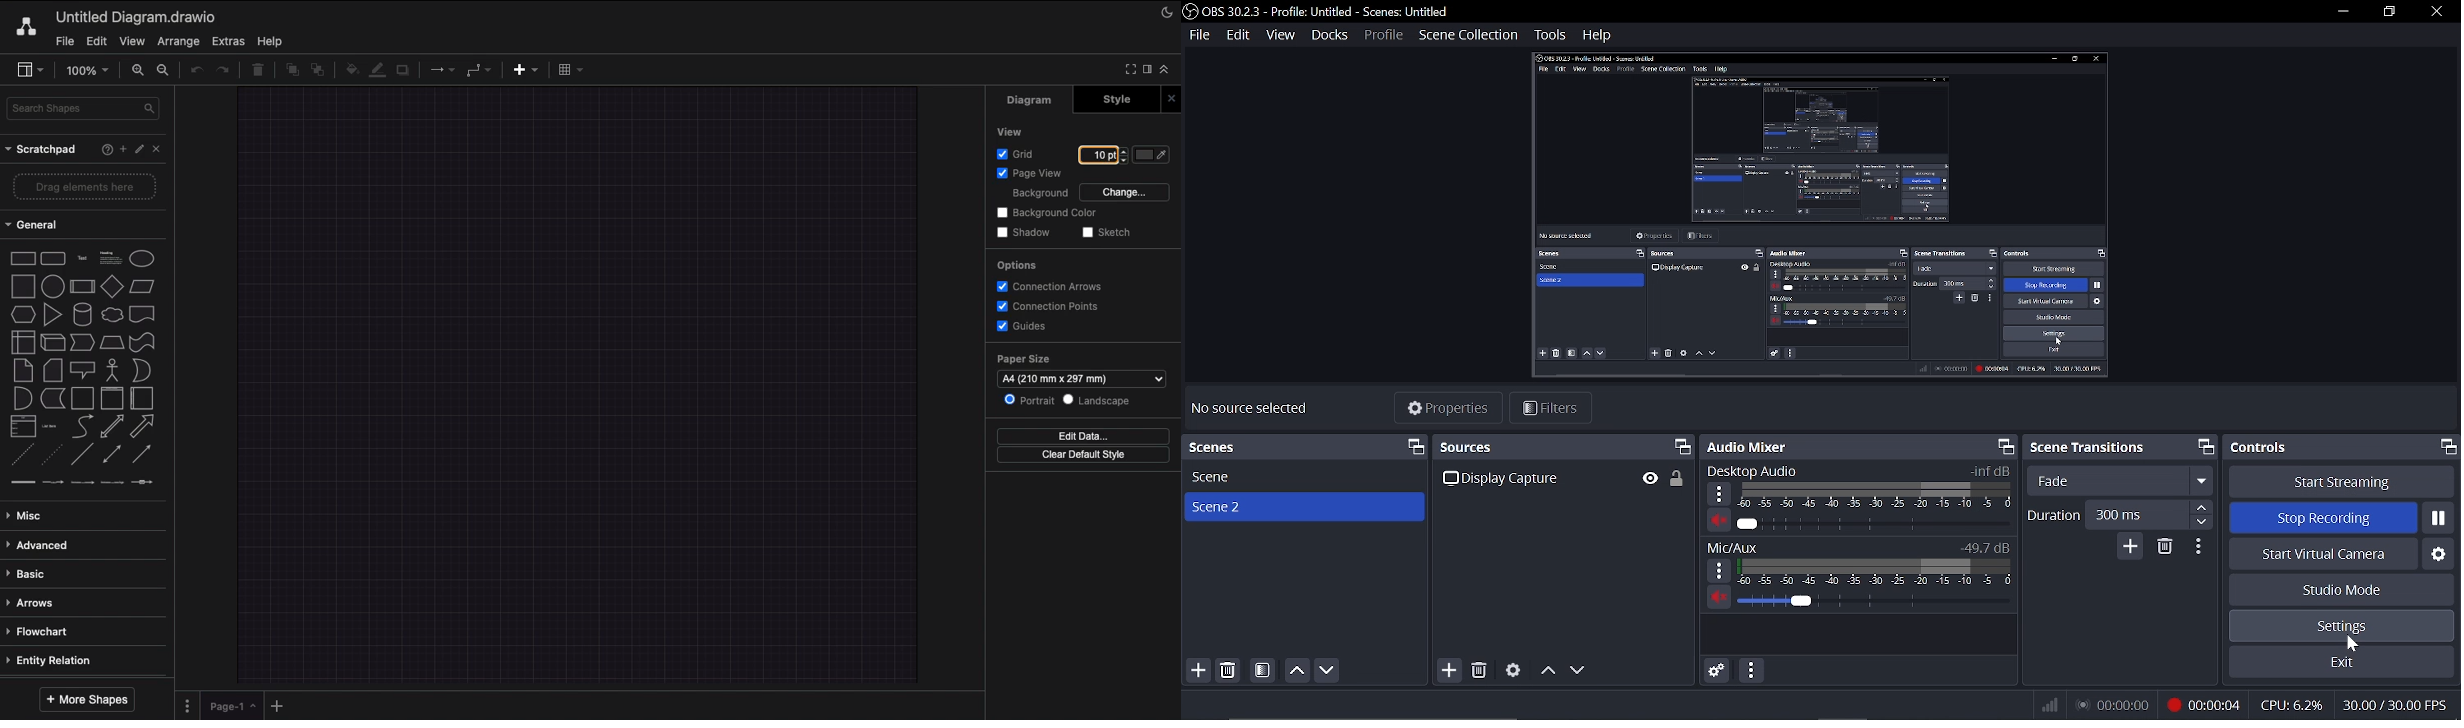  I want to click on Zoom in, so click(136, 70).